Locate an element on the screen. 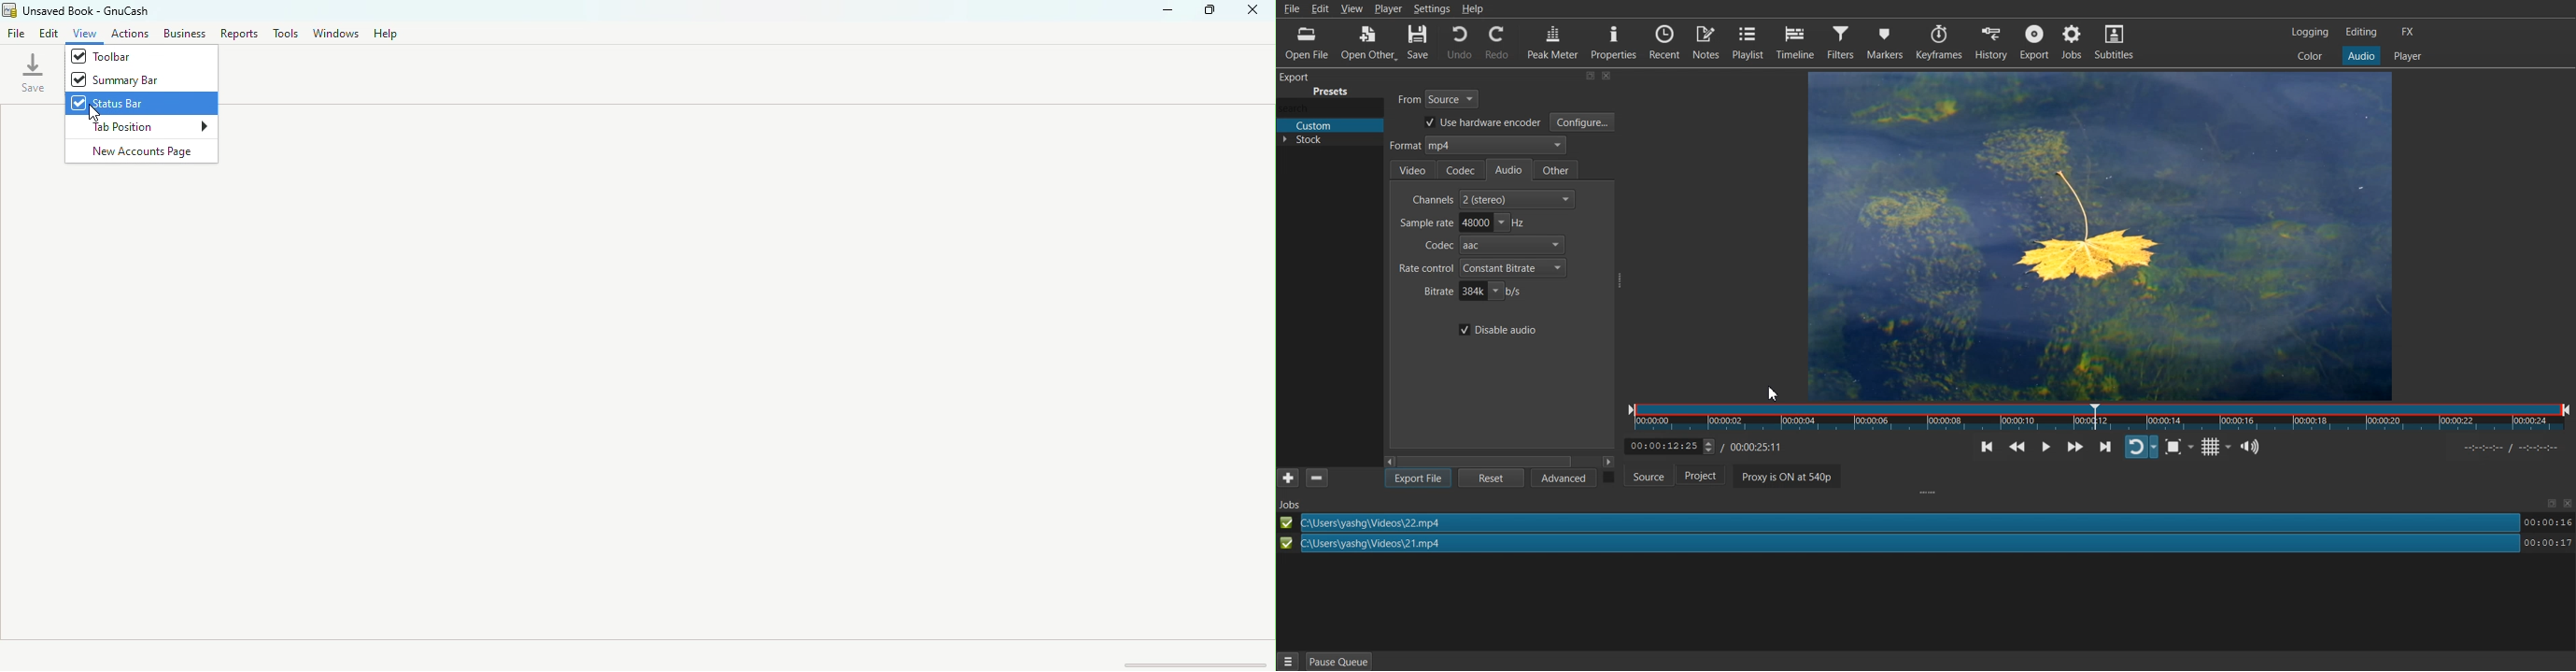 This screenshot has width=2576, height=672. Player is located at coordinates (2408, 56).